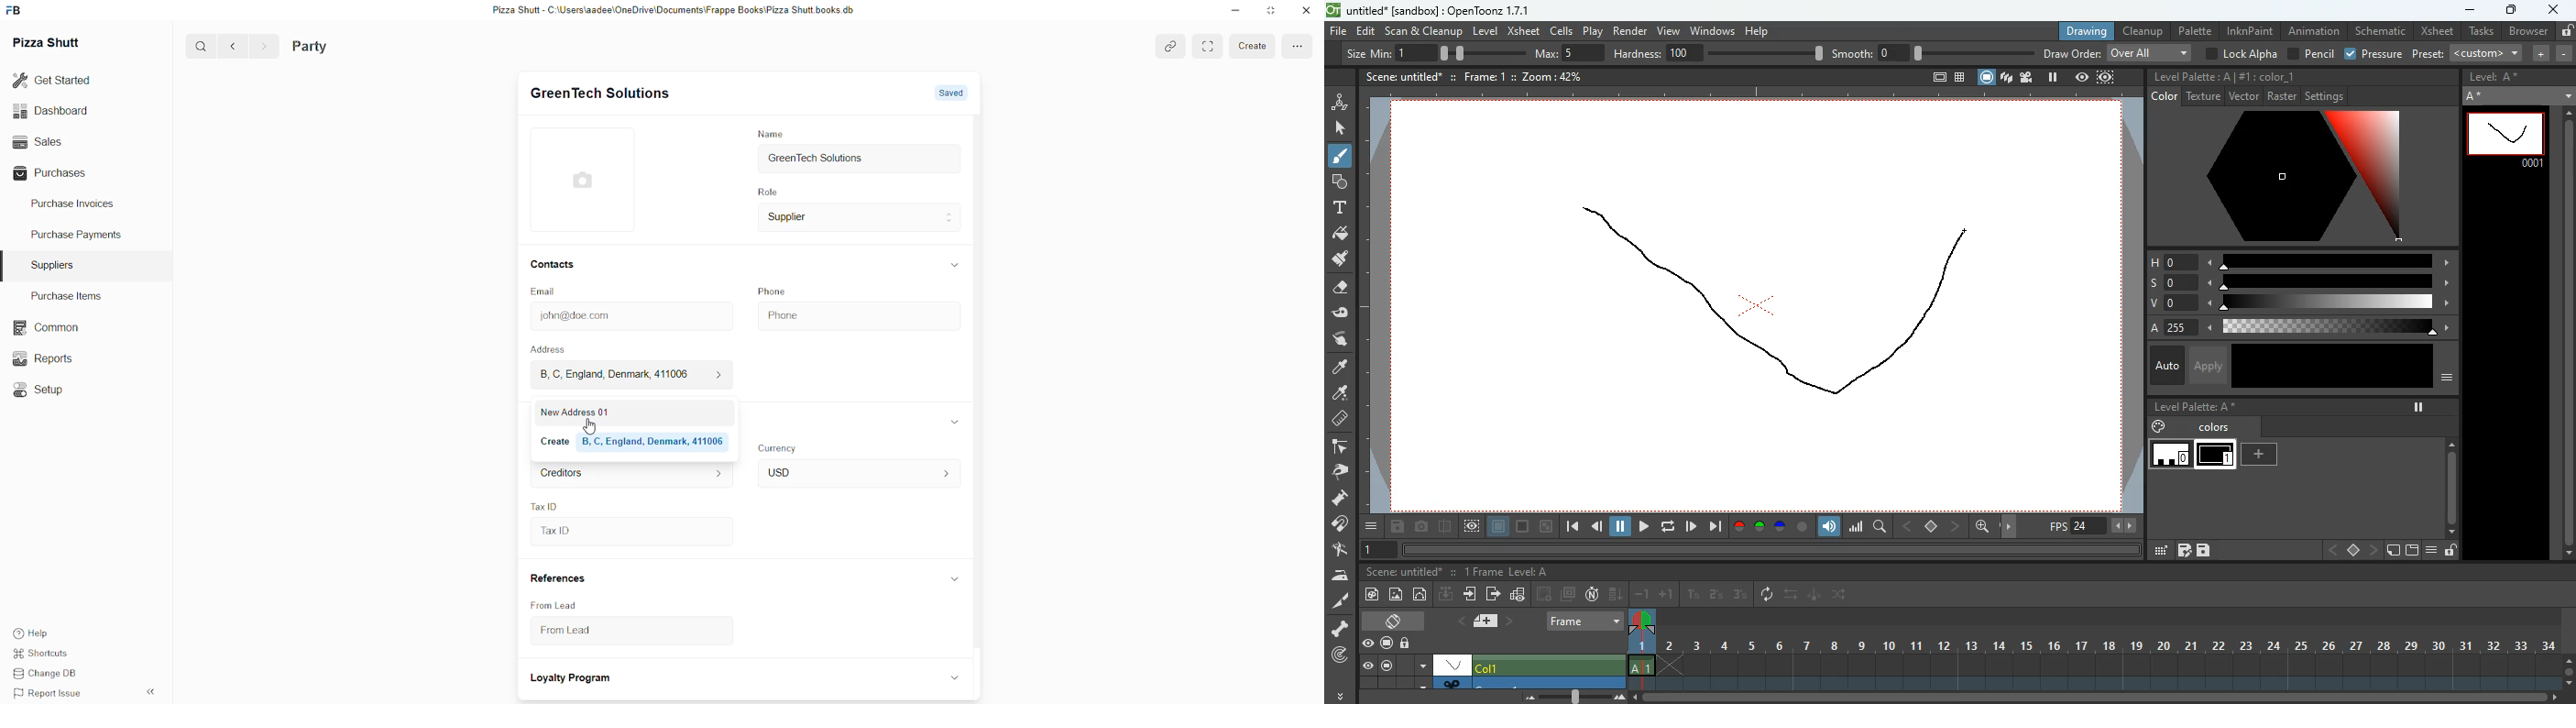  Describe the element at coordinates (1987, 77) in the screenshot. I see `screen` at that location.